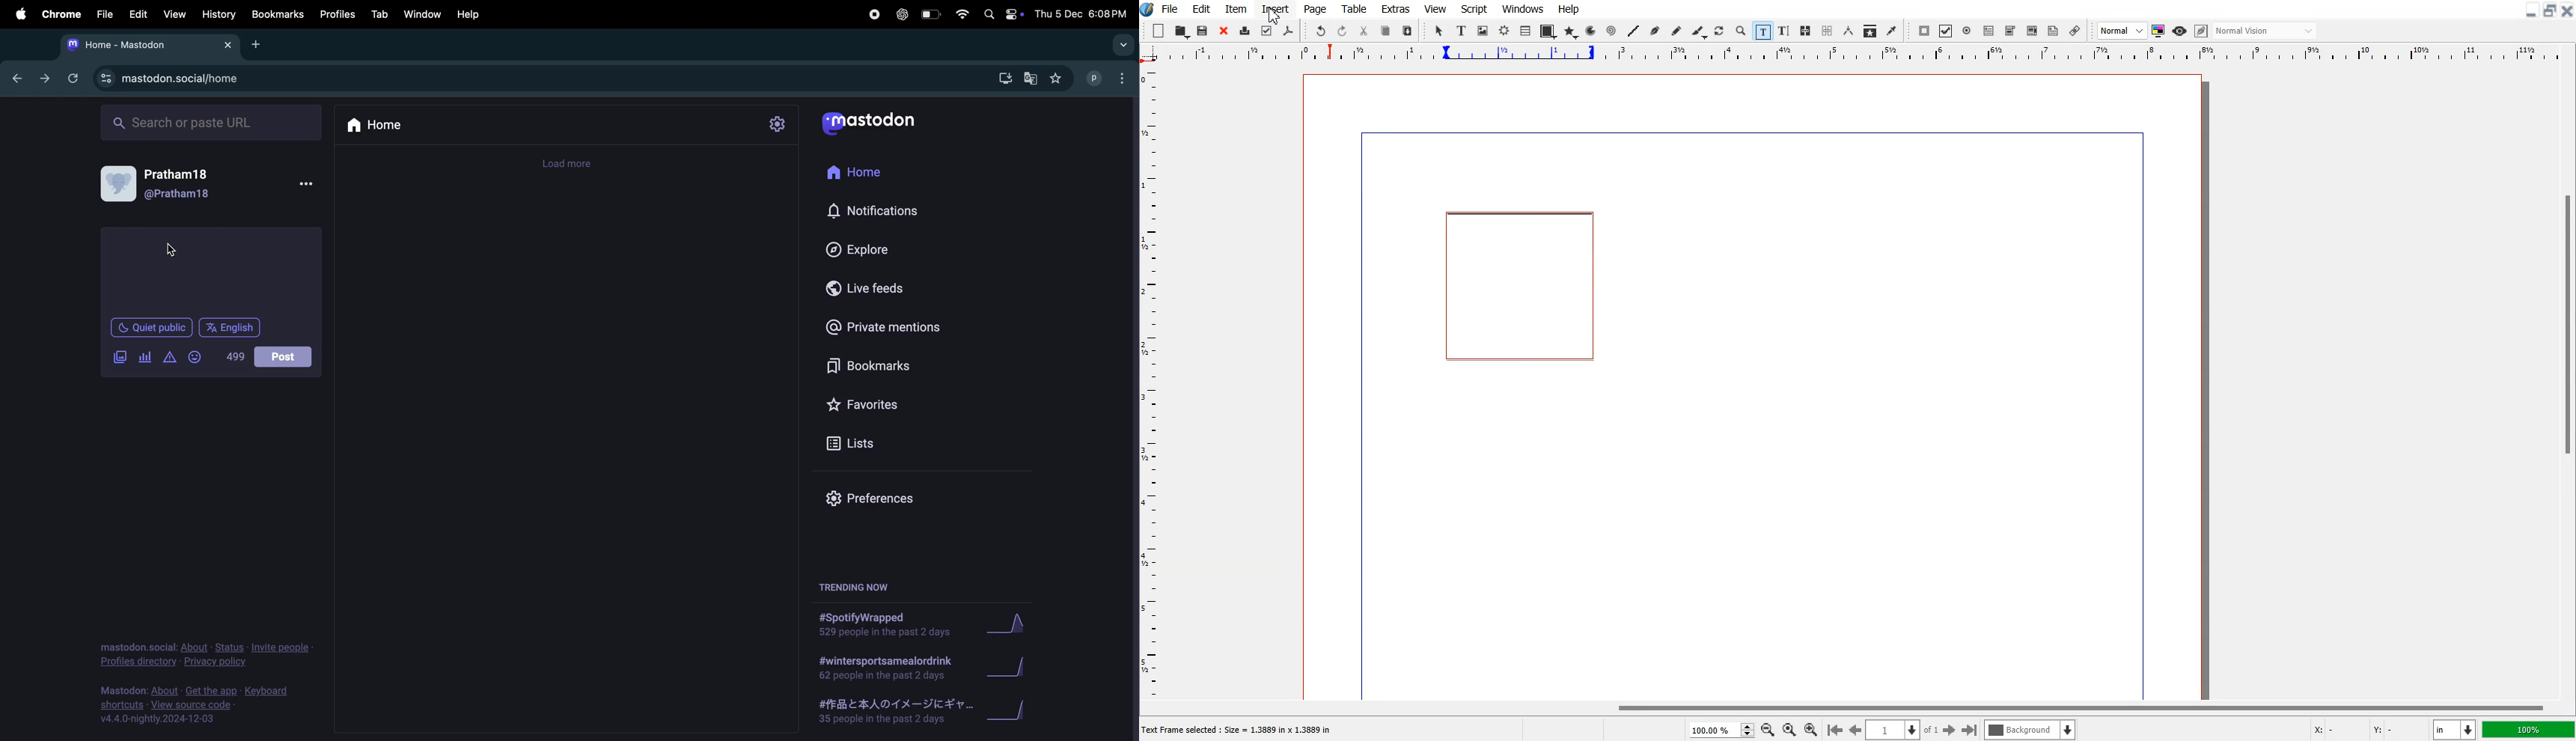  What do you see at coordinates (2122, 31) in the screenshot?
I see `Select Image Preview quality` at bounding box center [2122, 31].